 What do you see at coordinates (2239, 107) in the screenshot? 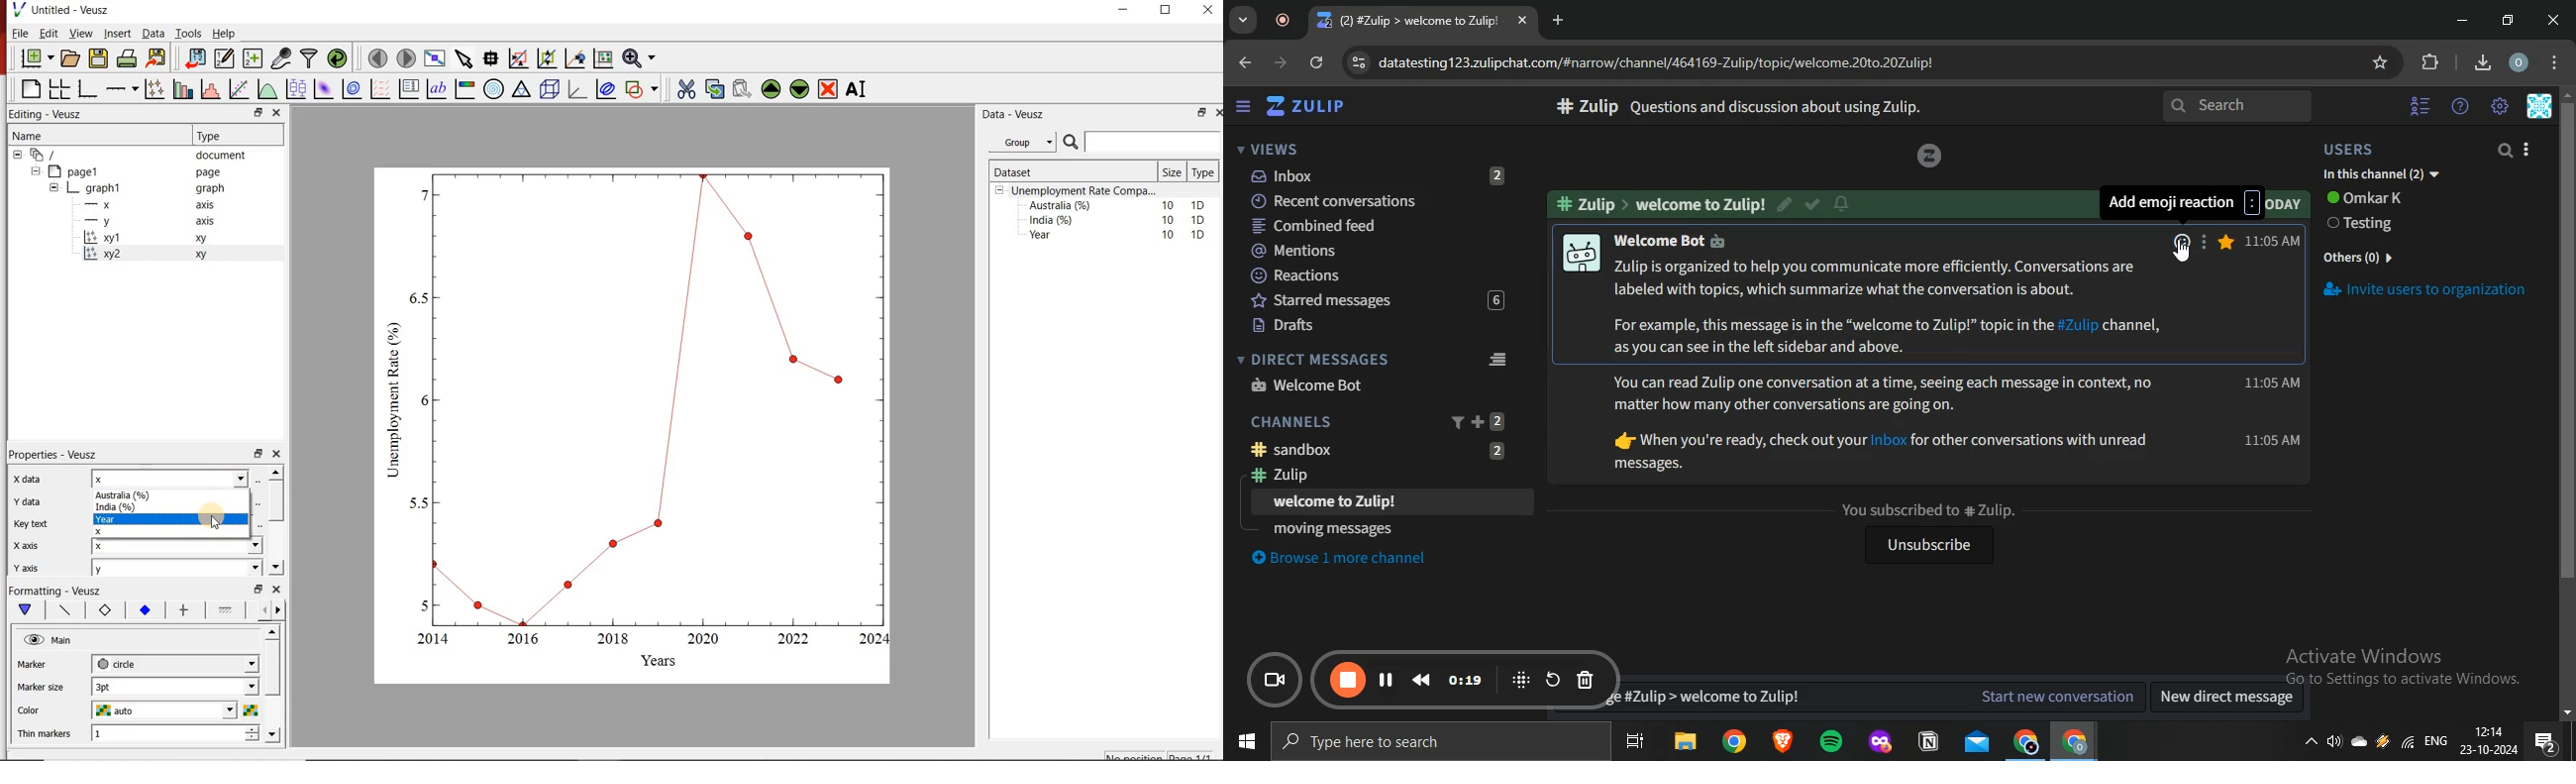
I see `search` at bounding box center [2239, 107].